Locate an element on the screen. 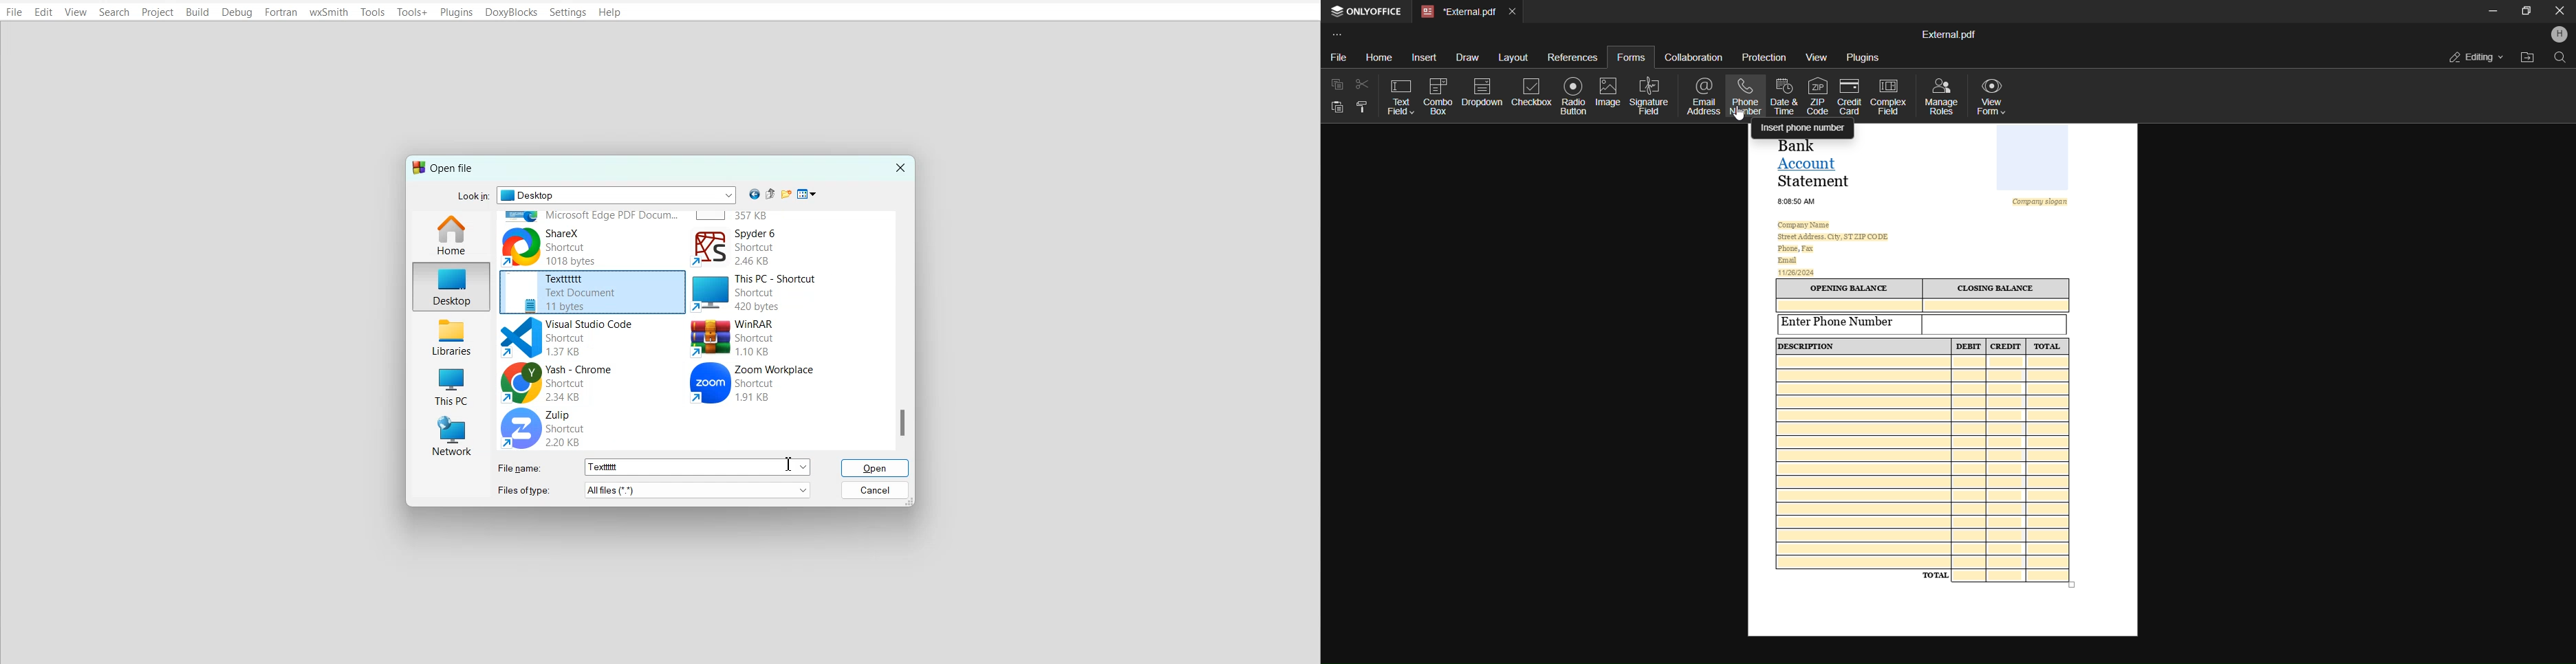  Debug is located at coordinates (237, 13).